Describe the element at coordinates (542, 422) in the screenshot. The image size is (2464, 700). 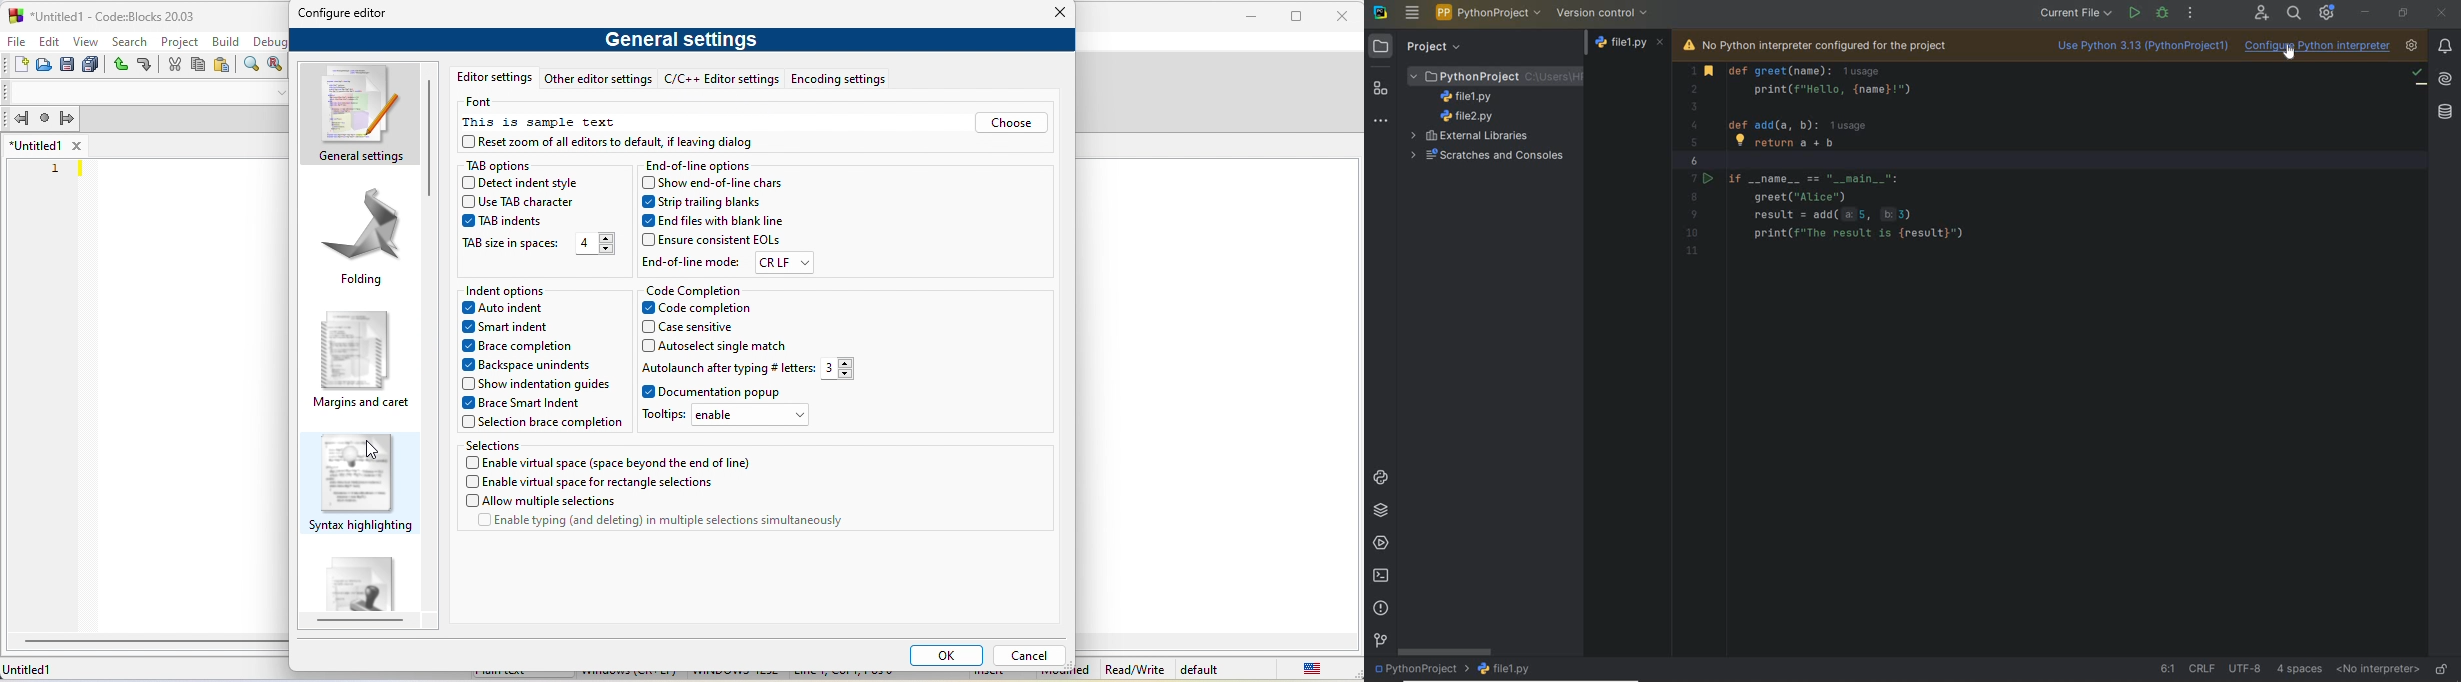
I see `selection brace completion` at that location.